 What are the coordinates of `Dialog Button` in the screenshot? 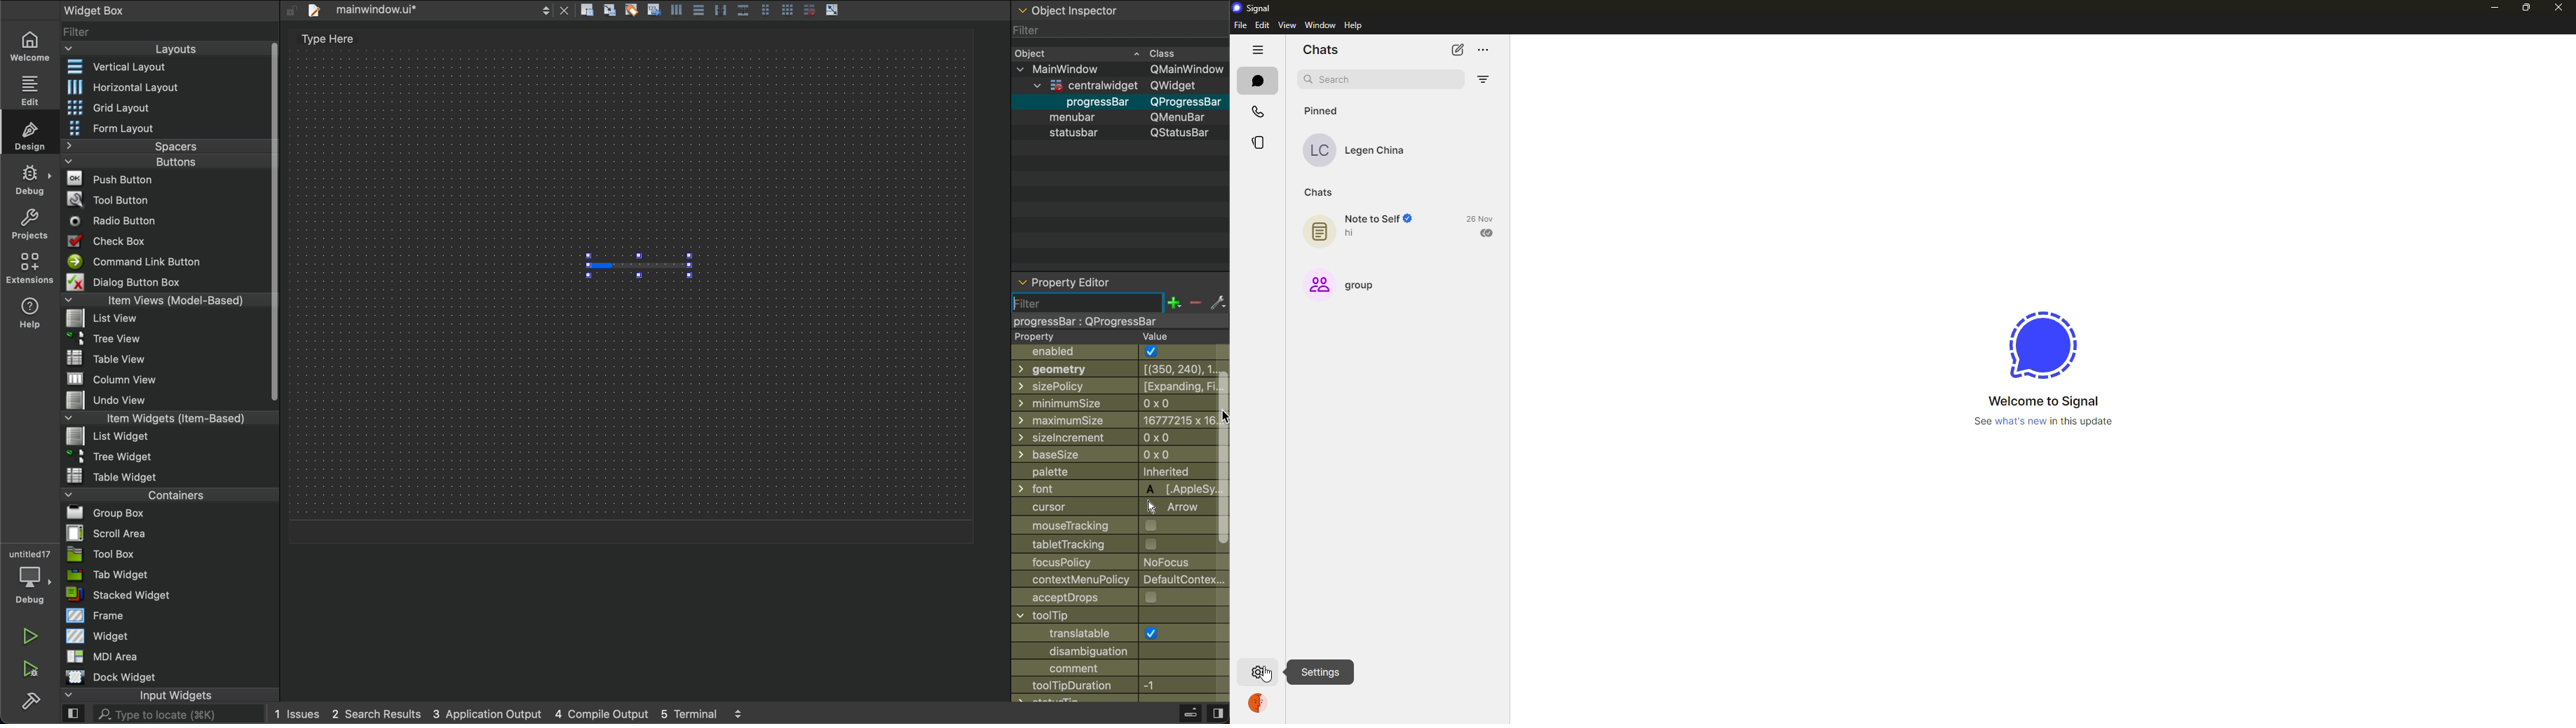 It's located at (135, 282).